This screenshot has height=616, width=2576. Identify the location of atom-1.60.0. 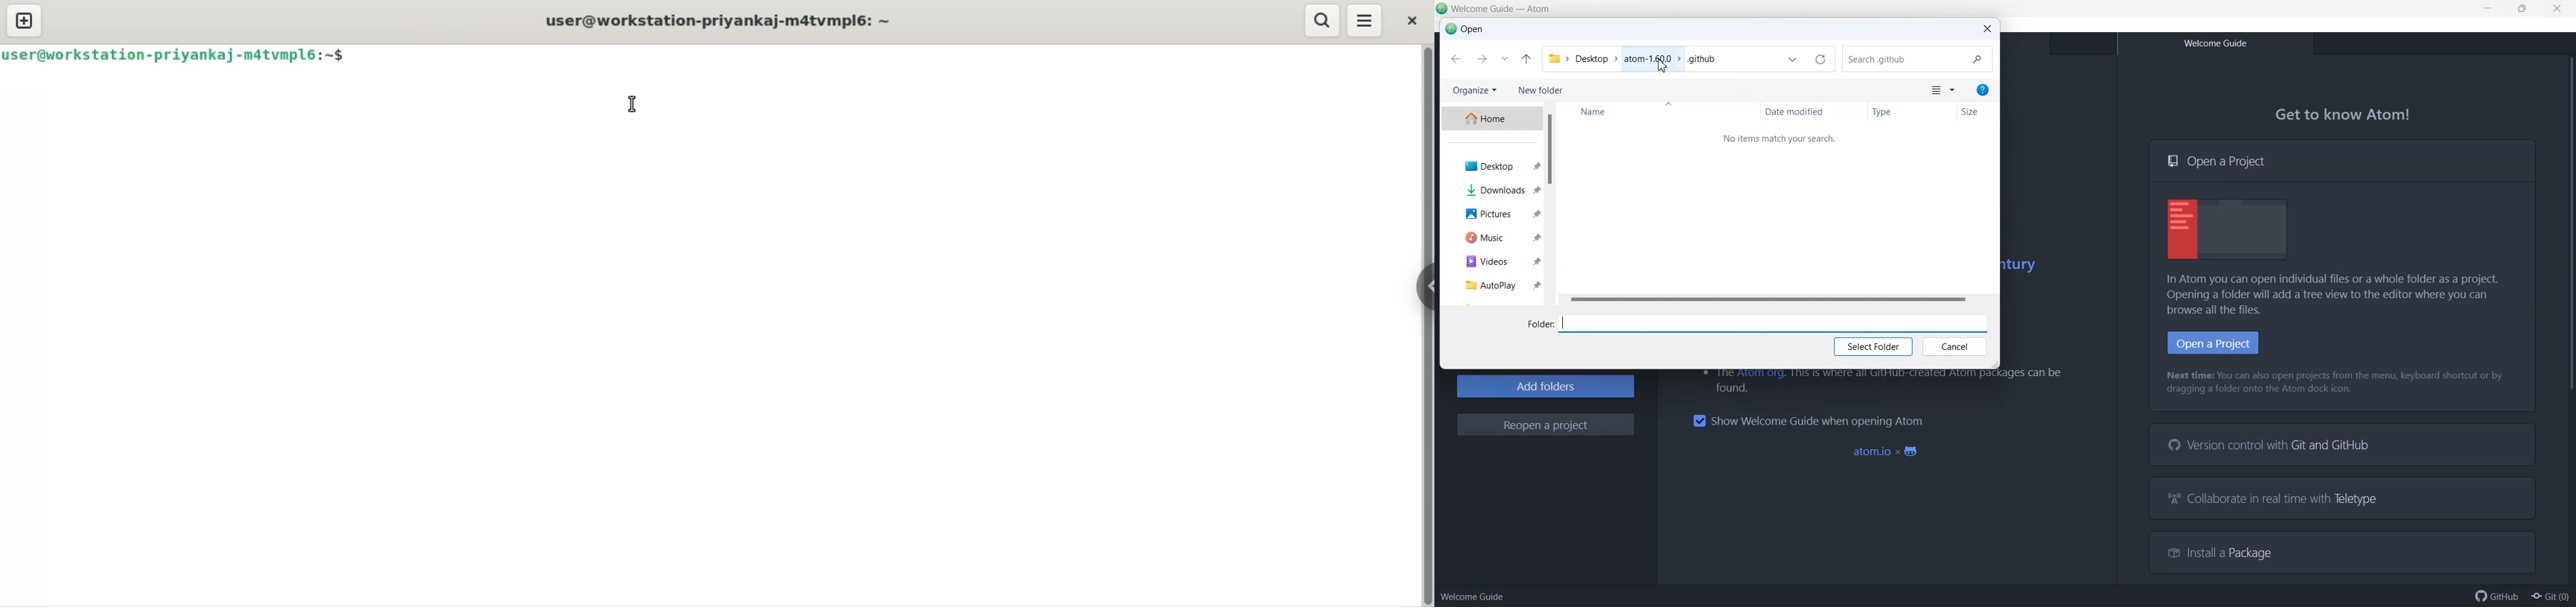
(1649, 58).